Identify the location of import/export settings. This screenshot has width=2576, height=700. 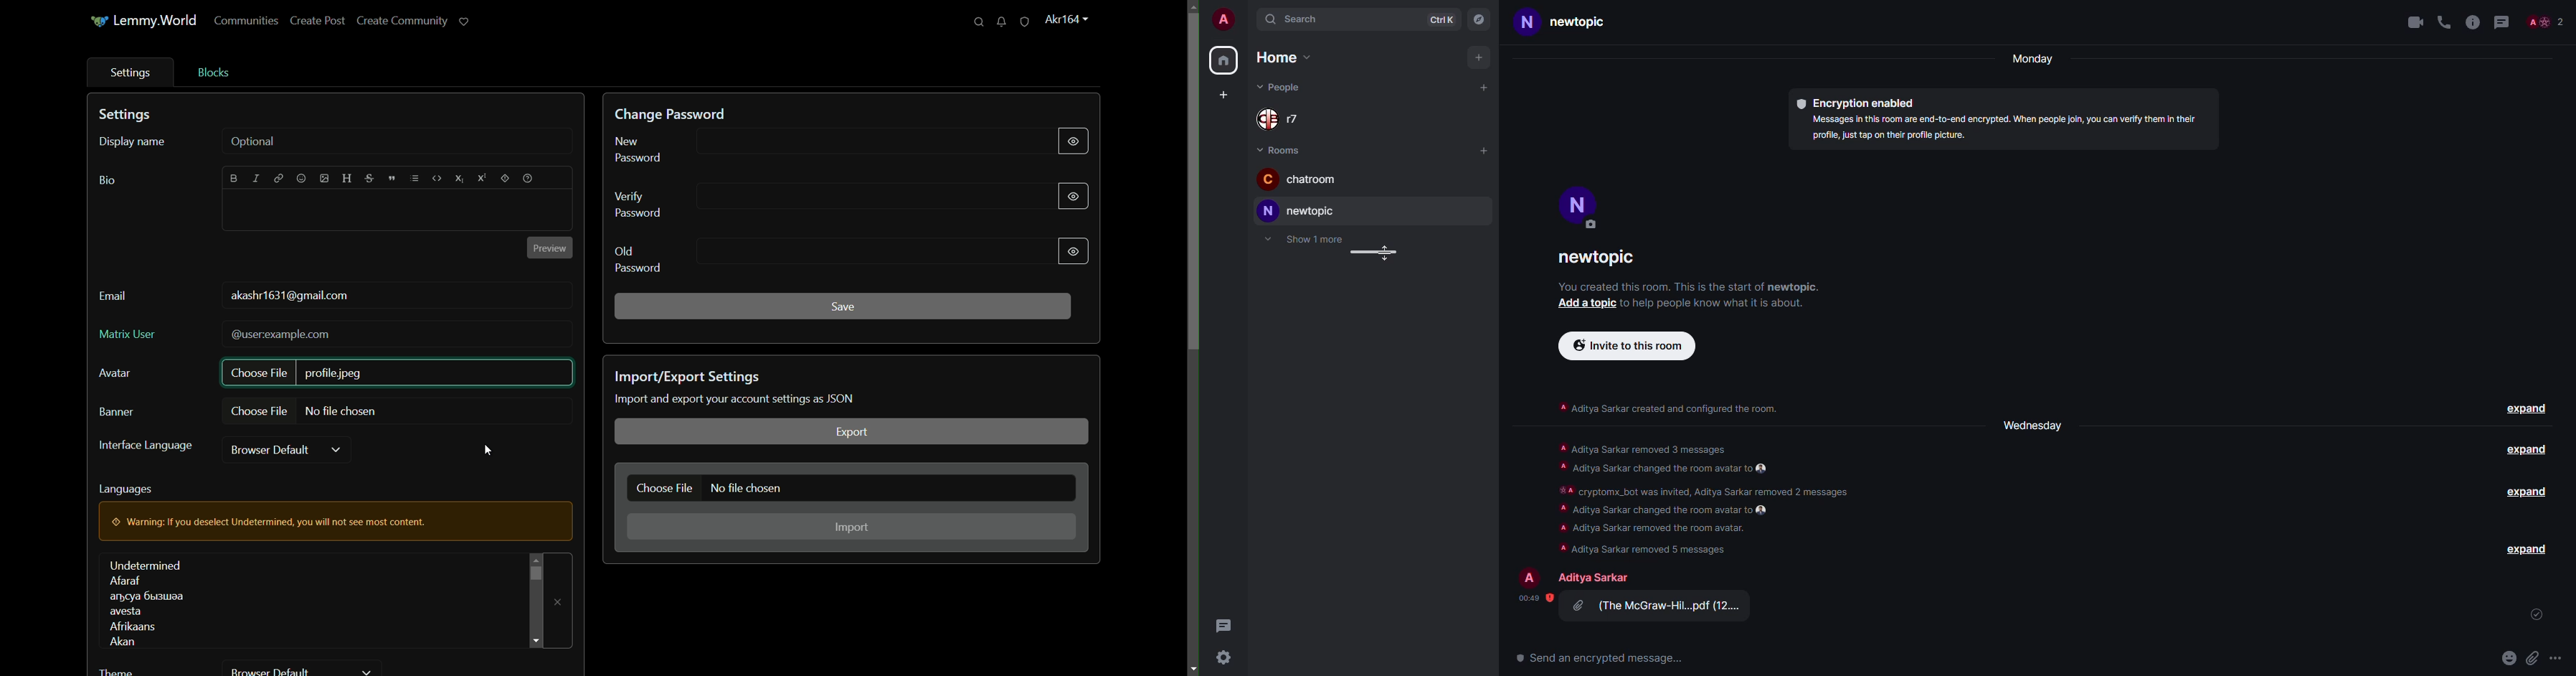
(691, 377).